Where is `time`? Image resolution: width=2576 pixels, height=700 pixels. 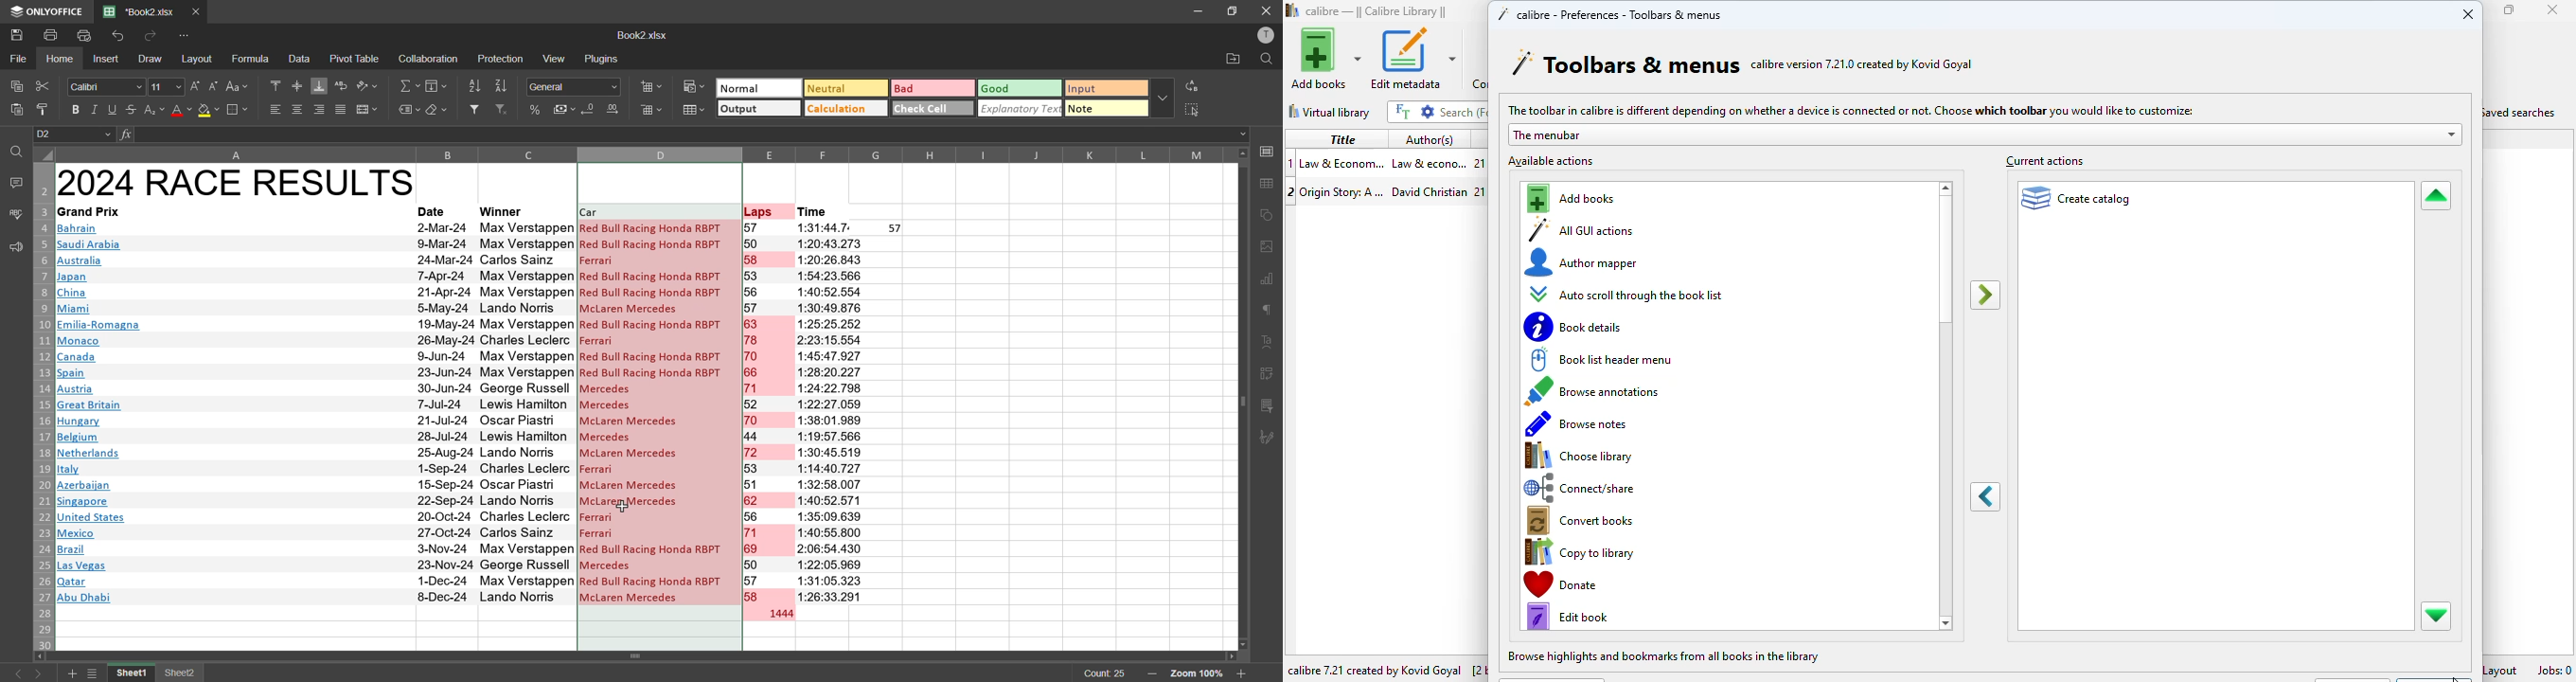 time is located at coordinates (833, 412).